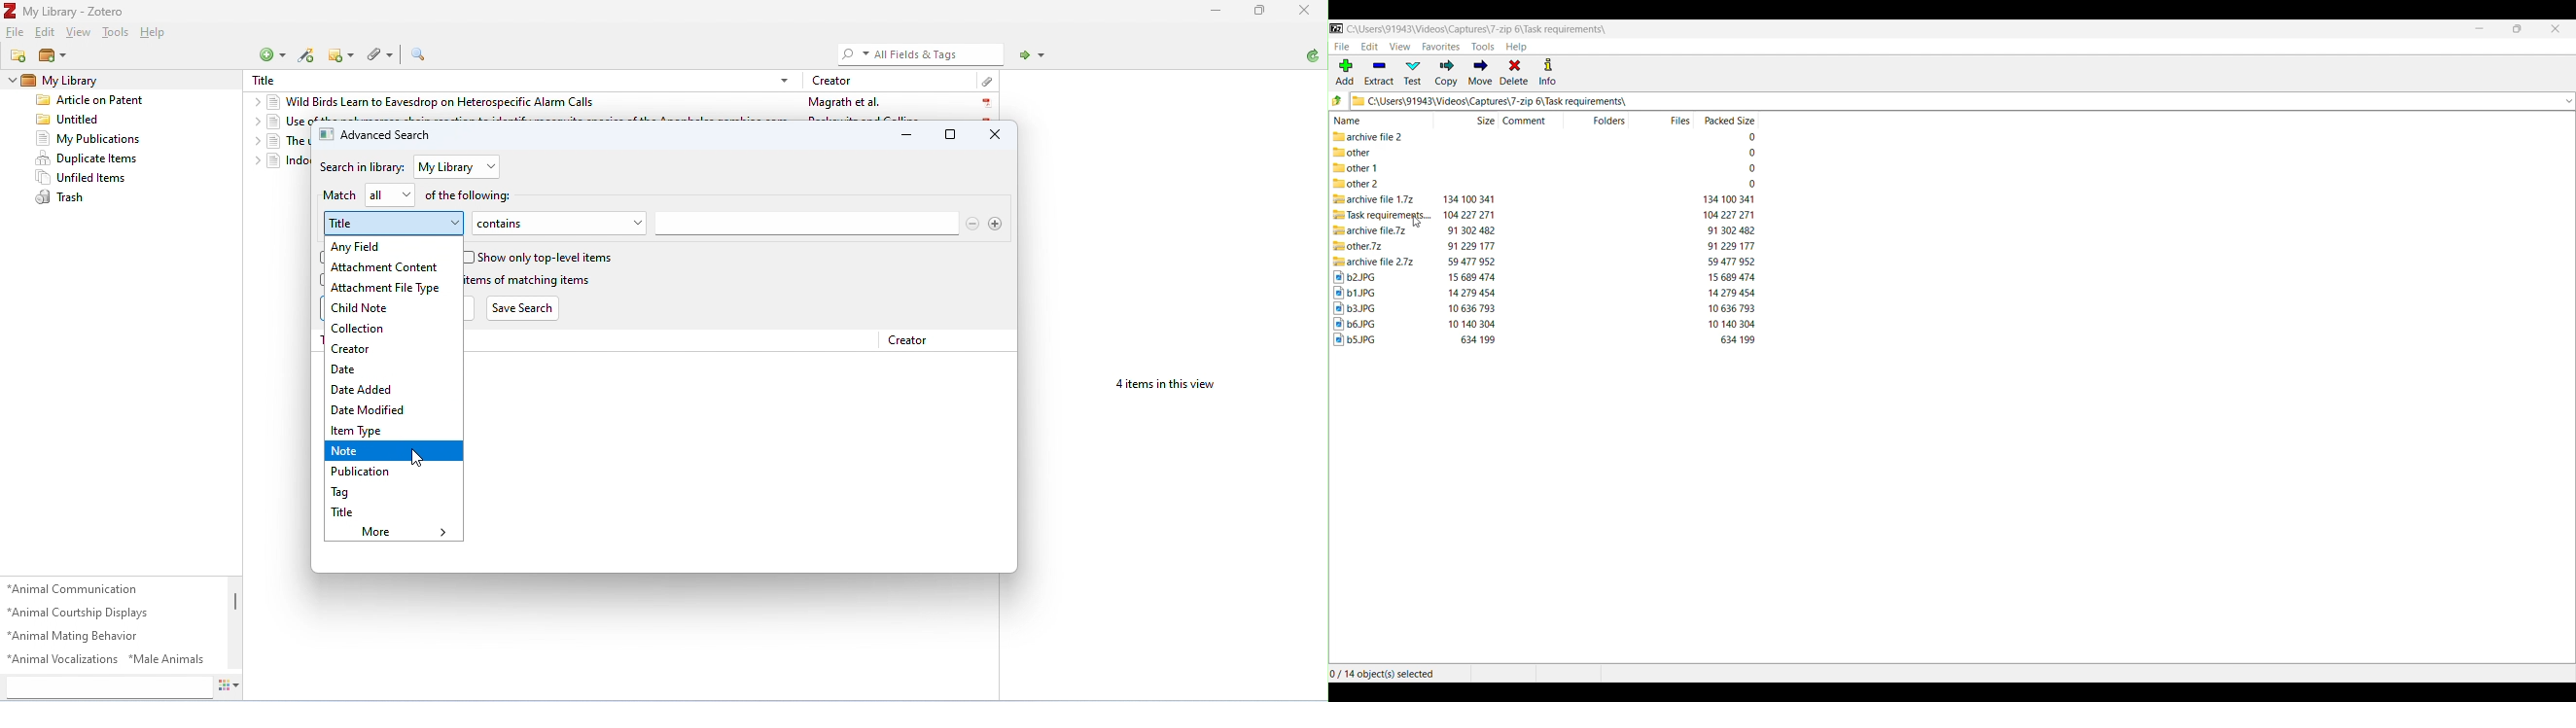  What do you see at coordinates (253, 141) in the screenshot?
I see `drop-down` at bounding box center [253, 141].